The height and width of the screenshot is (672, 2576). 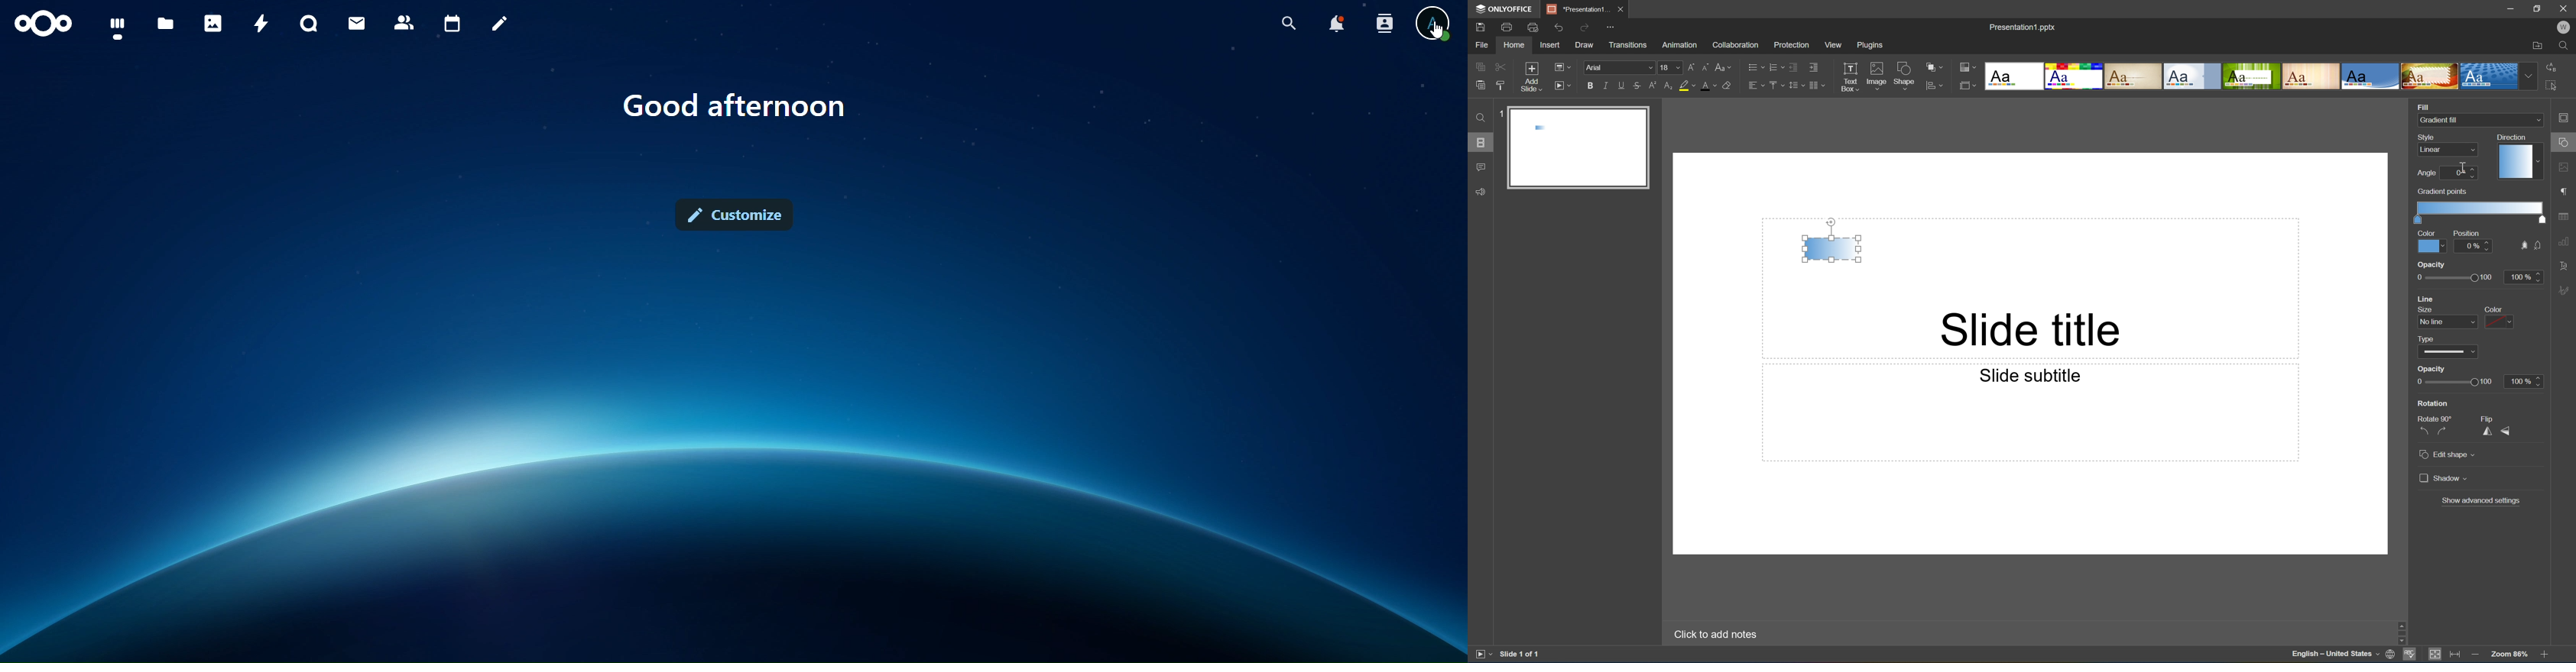 I want to click on Edit shape, so click(x=2449, y=455).